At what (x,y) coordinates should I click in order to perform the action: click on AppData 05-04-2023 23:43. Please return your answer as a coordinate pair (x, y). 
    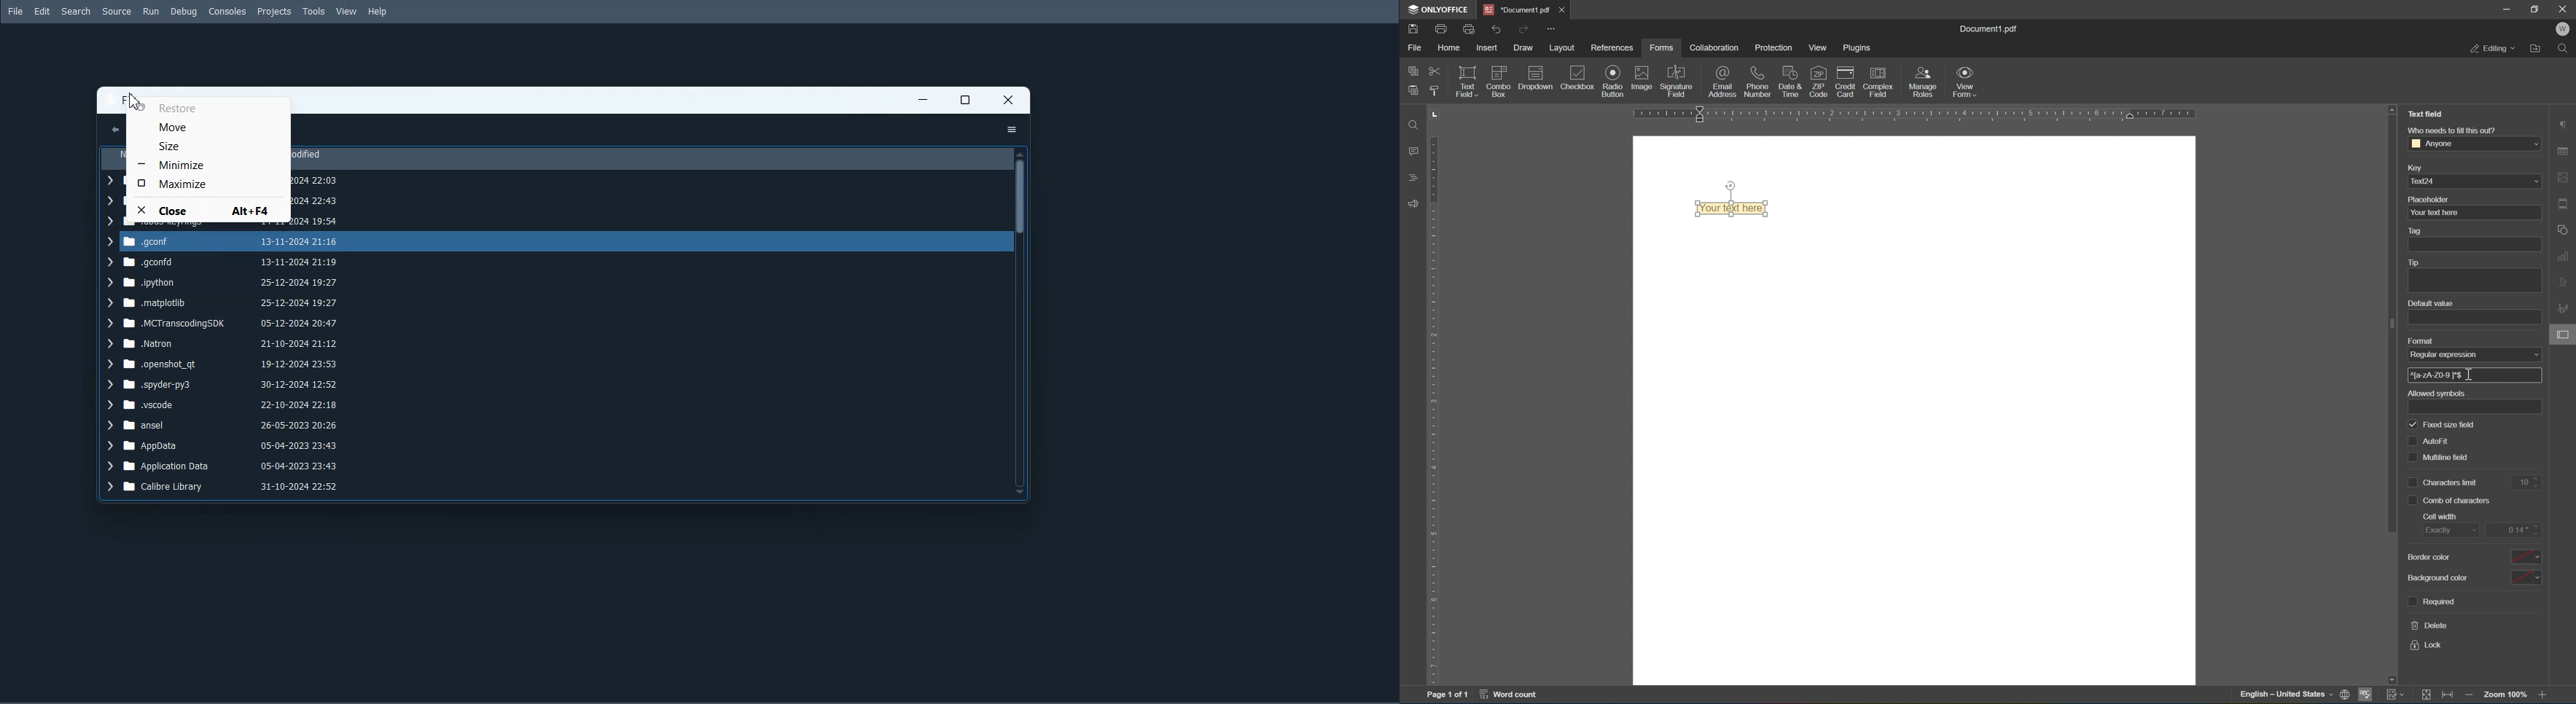
    Looking at the image, I should click on (224, 447).